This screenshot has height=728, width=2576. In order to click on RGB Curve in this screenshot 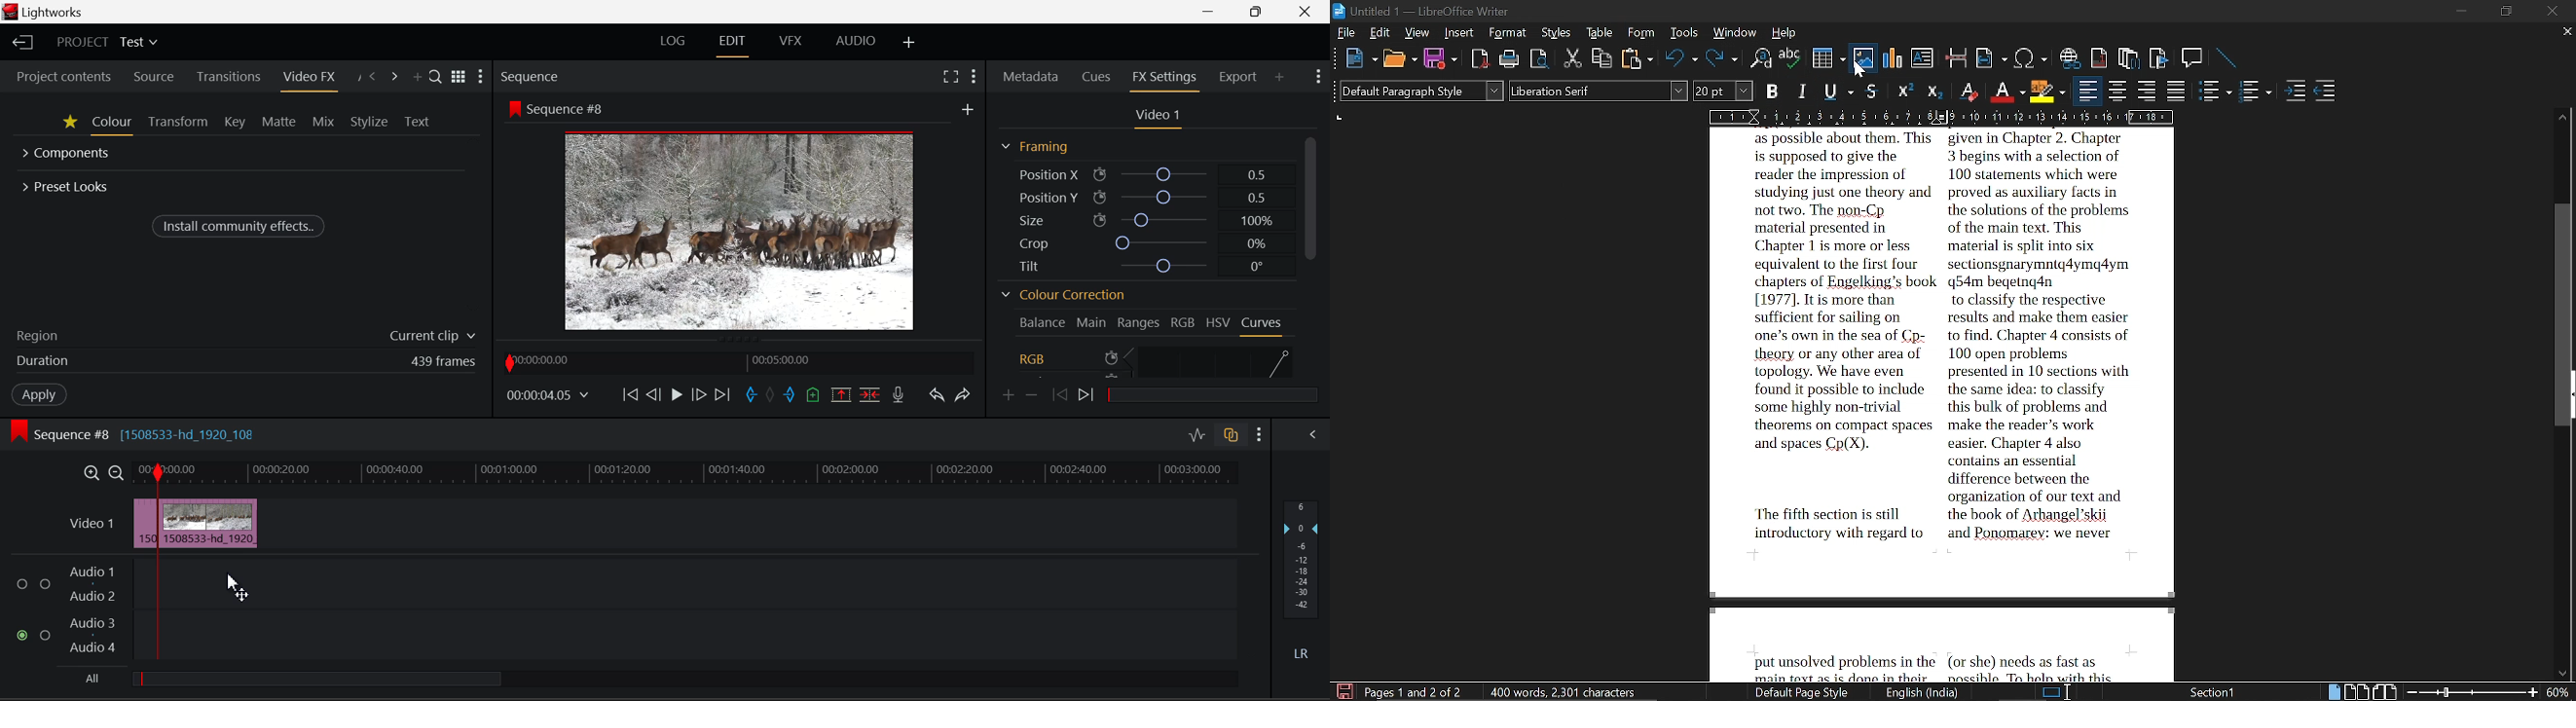, I will do `click(1155, 360)`.